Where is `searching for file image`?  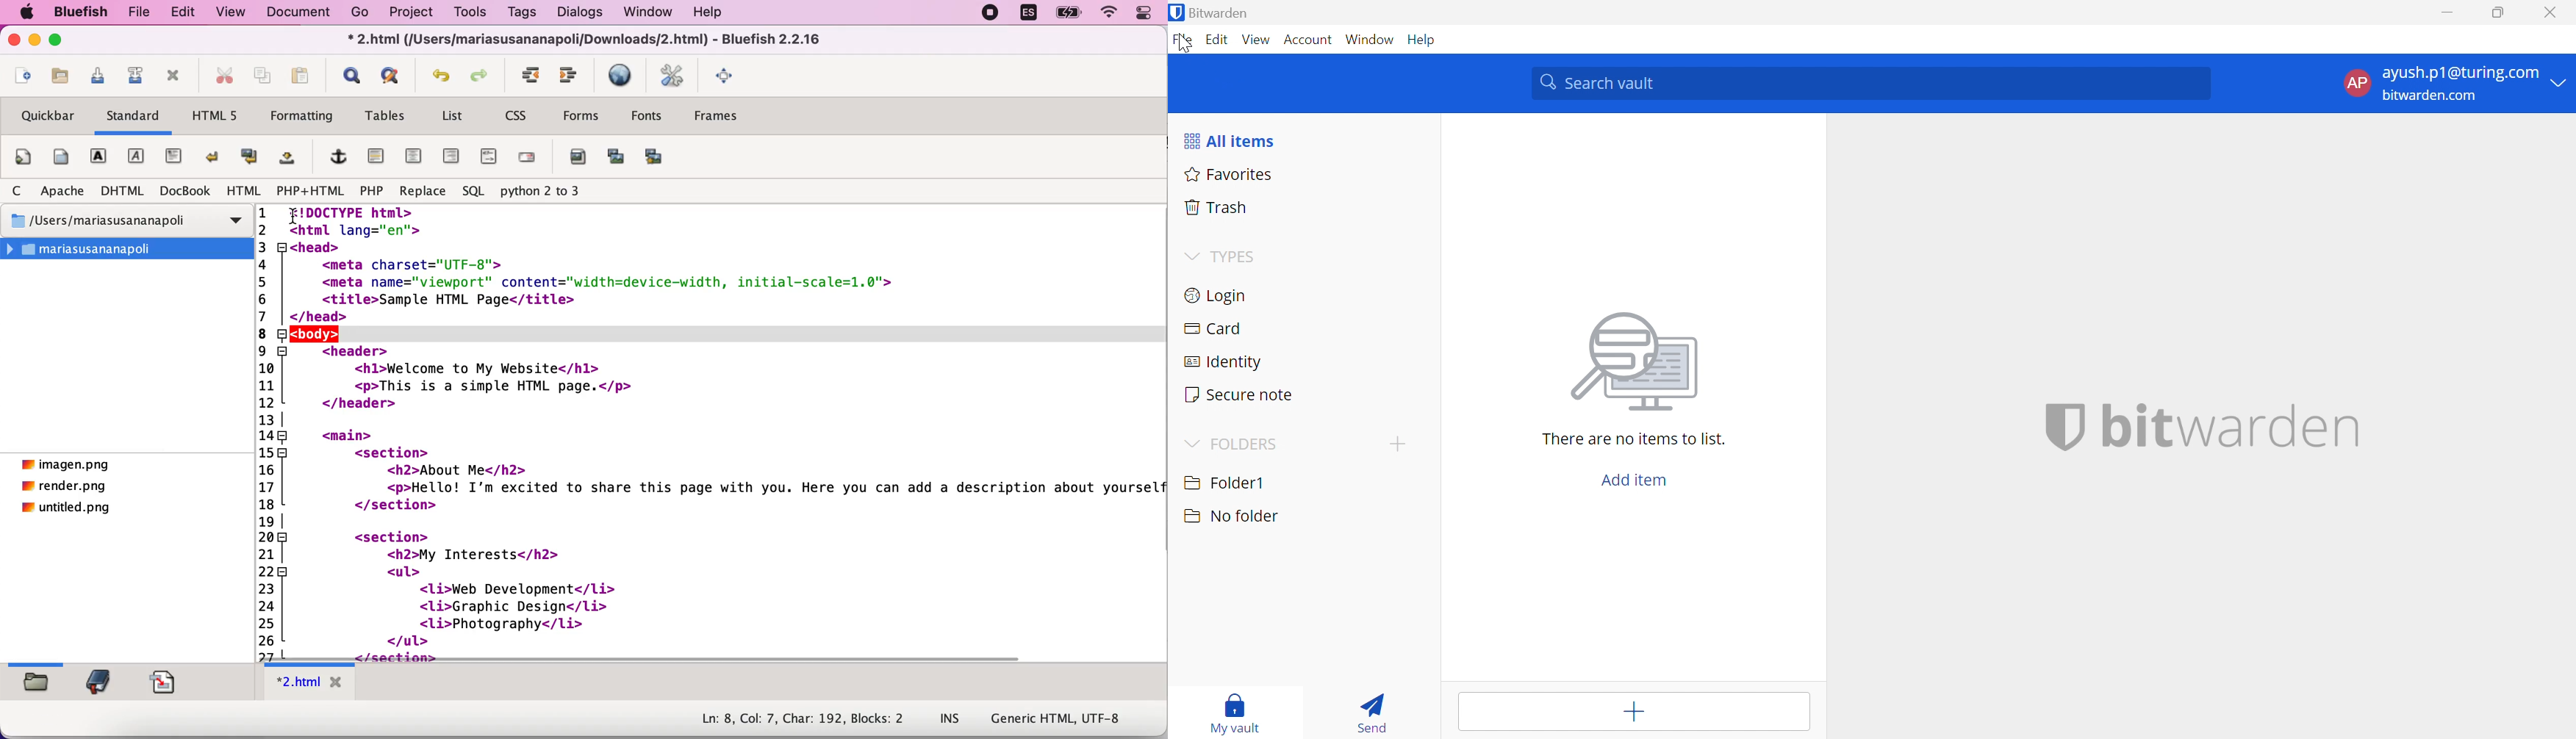 searching for file image is located at coordinates (1638, 365).